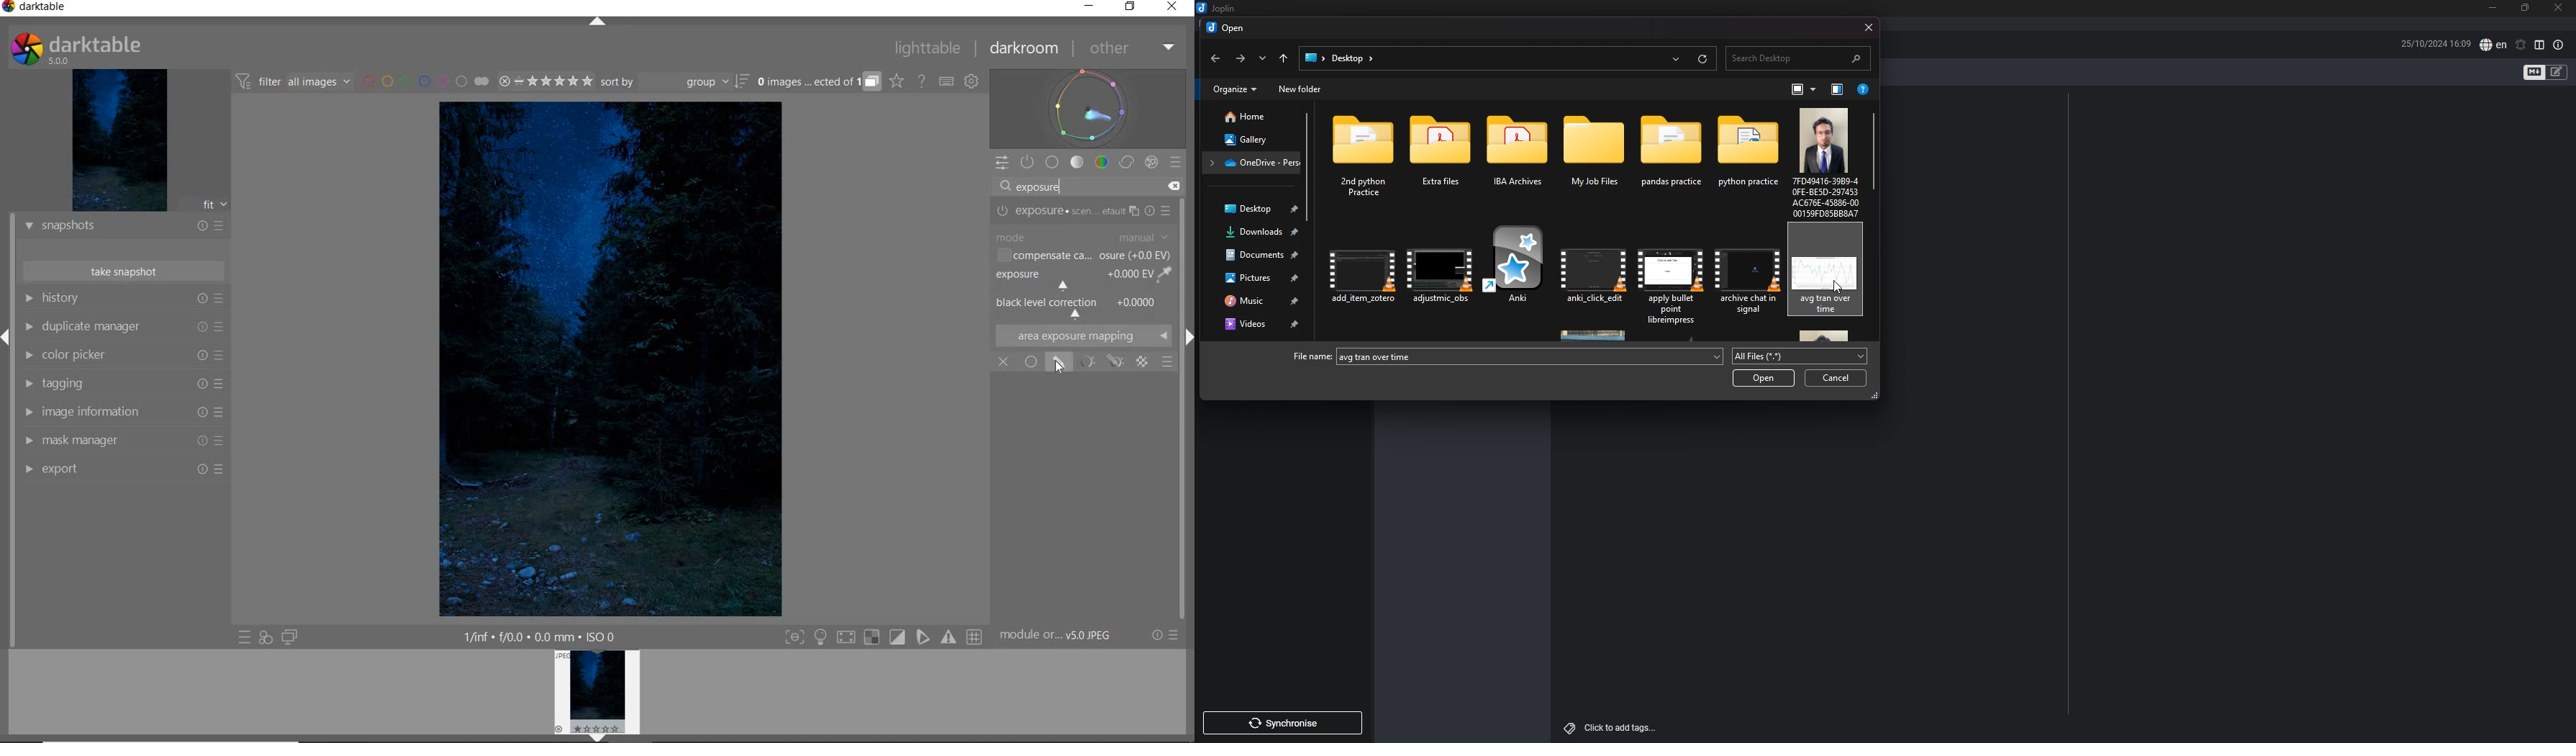 This screenshot has width=2576, height=756. Describe the element at coordinates (1610, 727) in the screenshot. I see `click to add tags` at that location.